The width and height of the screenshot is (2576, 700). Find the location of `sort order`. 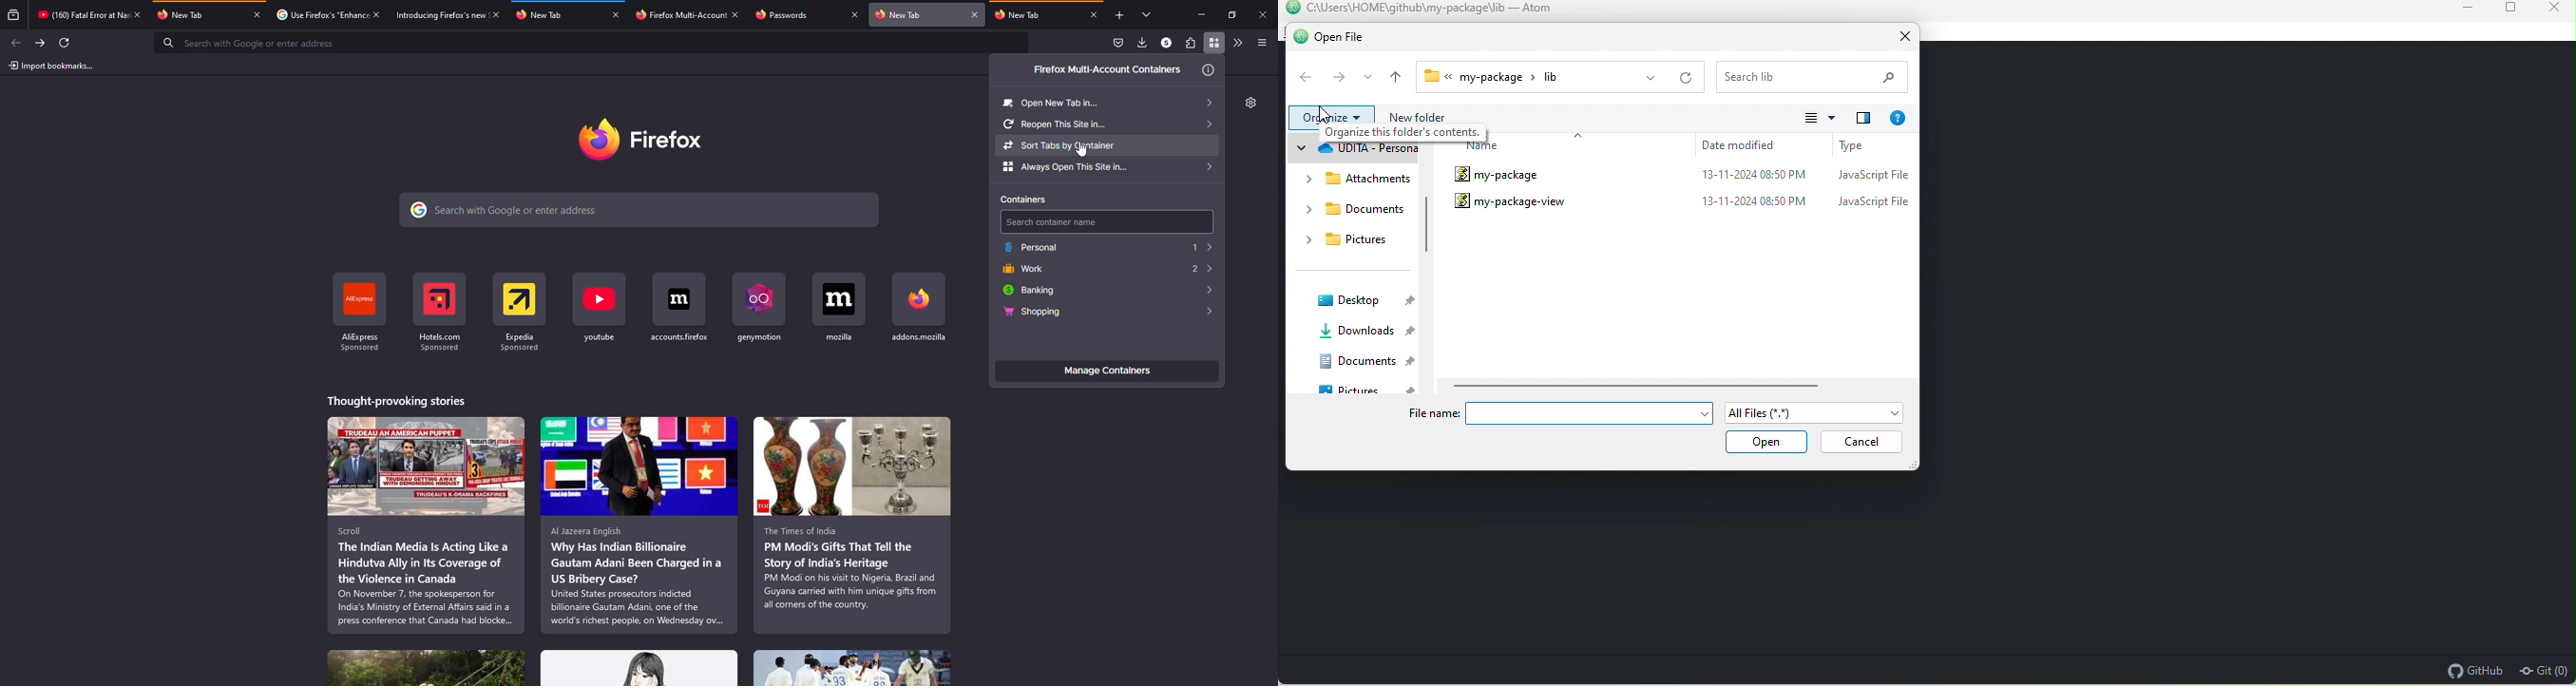

sort order is located at coordinates (1587, 143).